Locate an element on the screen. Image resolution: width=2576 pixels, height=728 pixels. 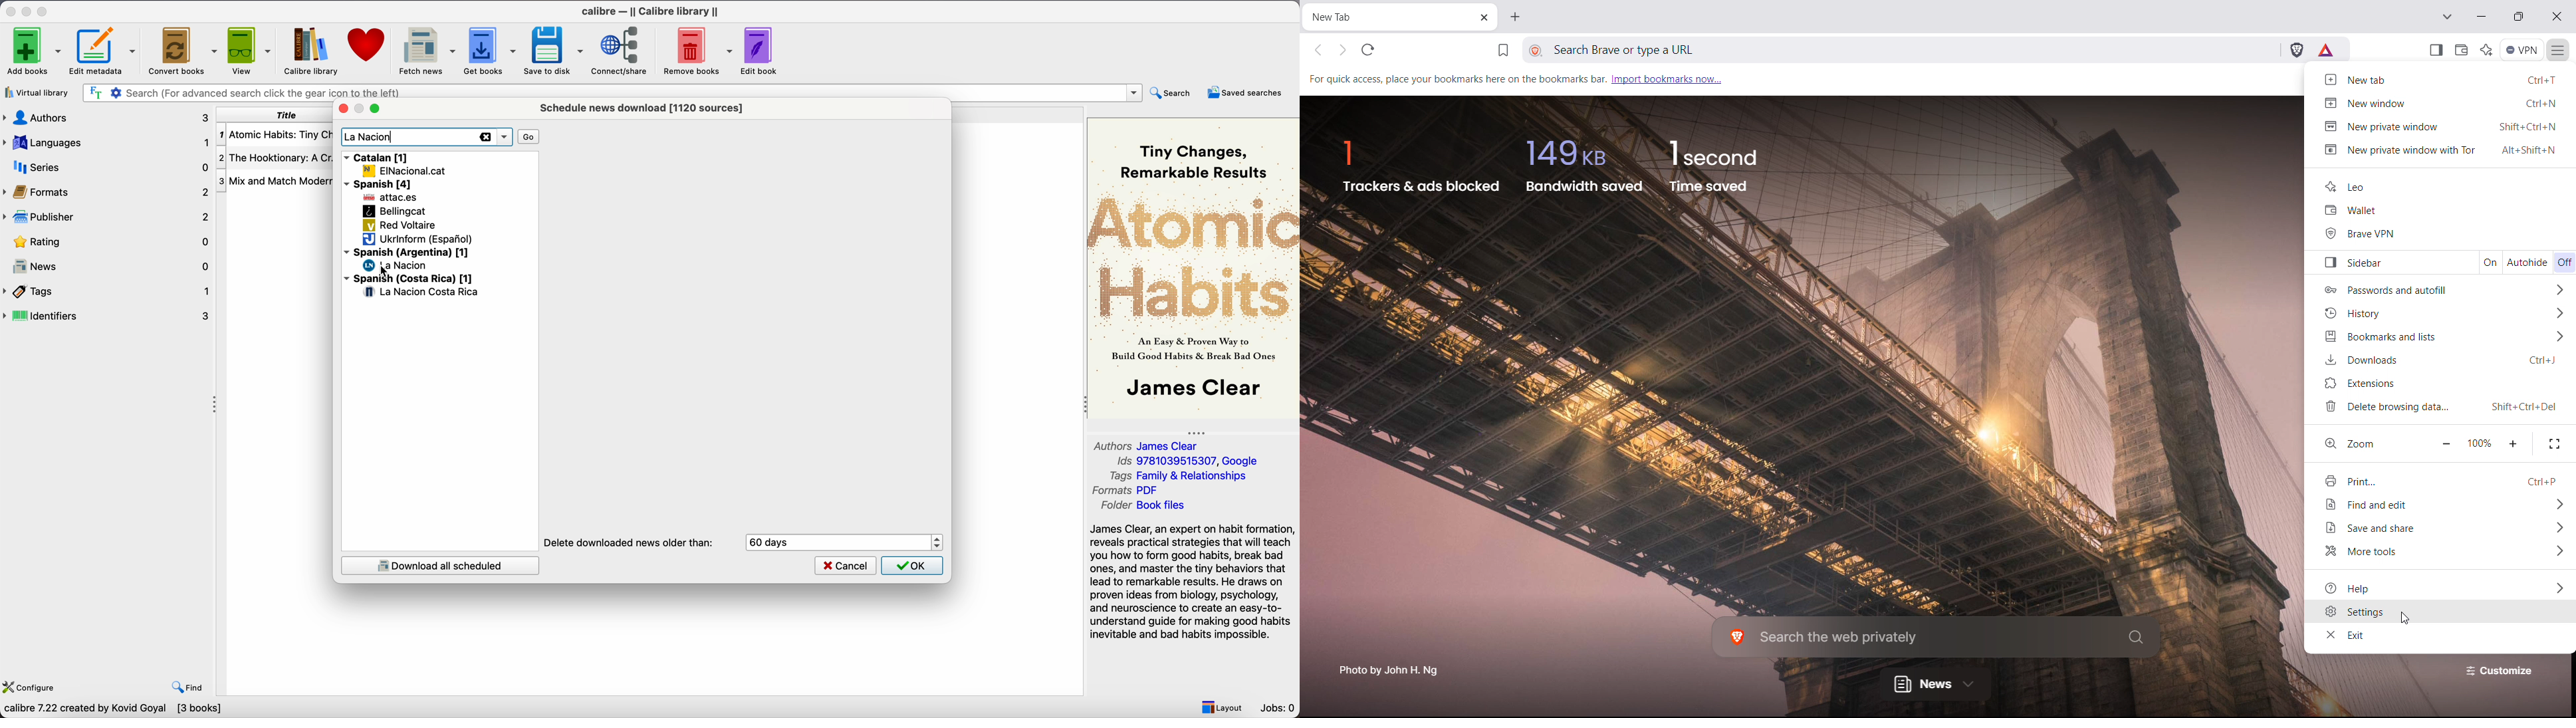
publisher is located at coordinates (105, 217).